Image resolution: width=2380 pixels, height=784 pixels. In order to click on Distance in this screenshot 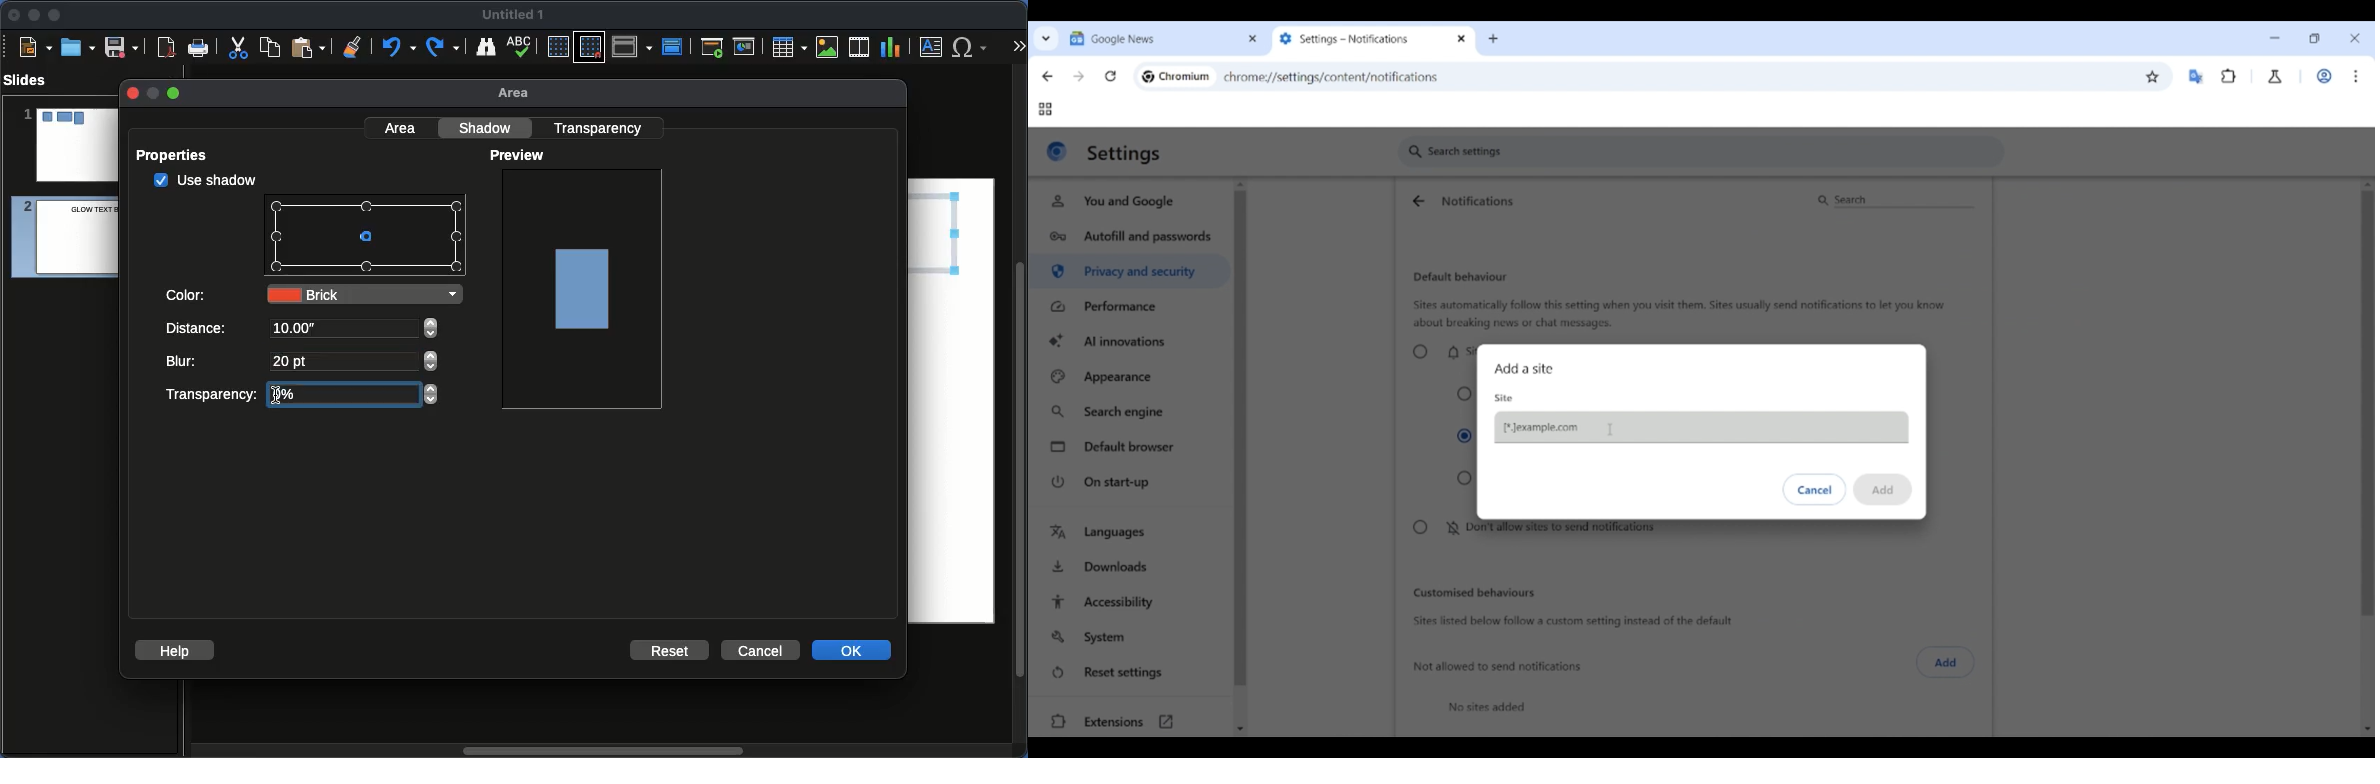, I will do `click(198, 330)`.